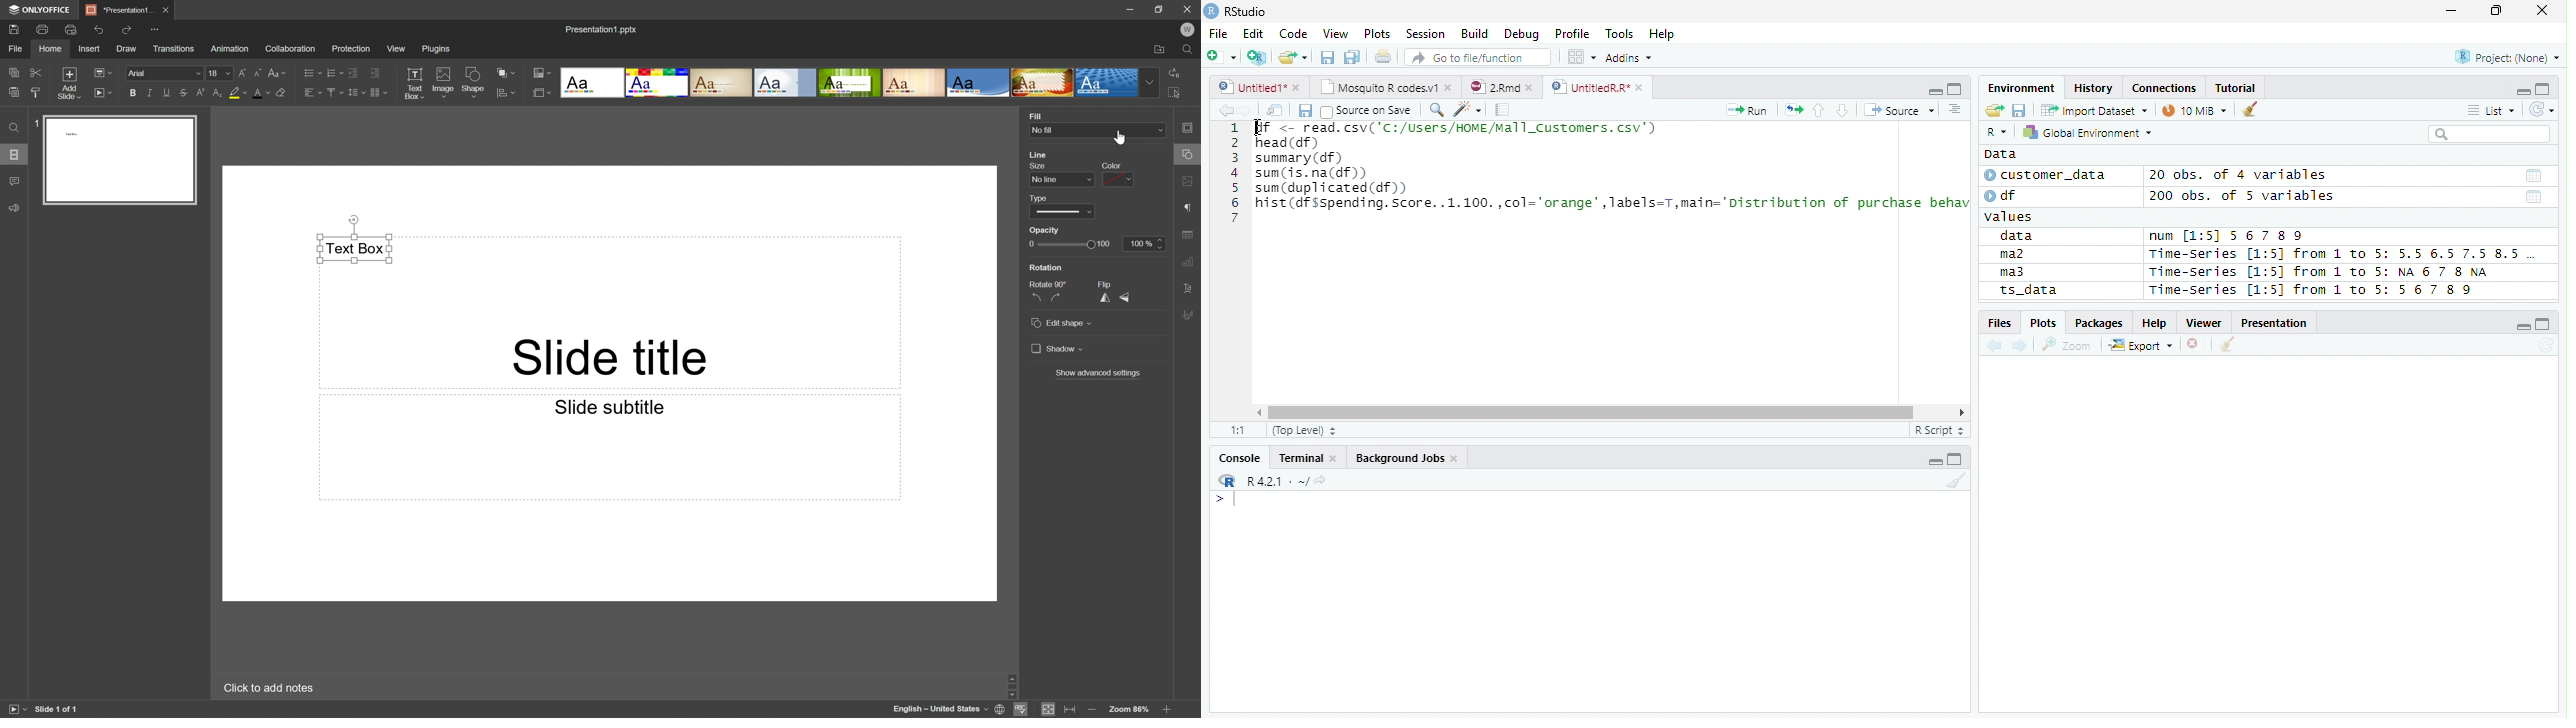  Describe the element at coordinates (1818, 111) in the screenshot. I see `Up` at that location.